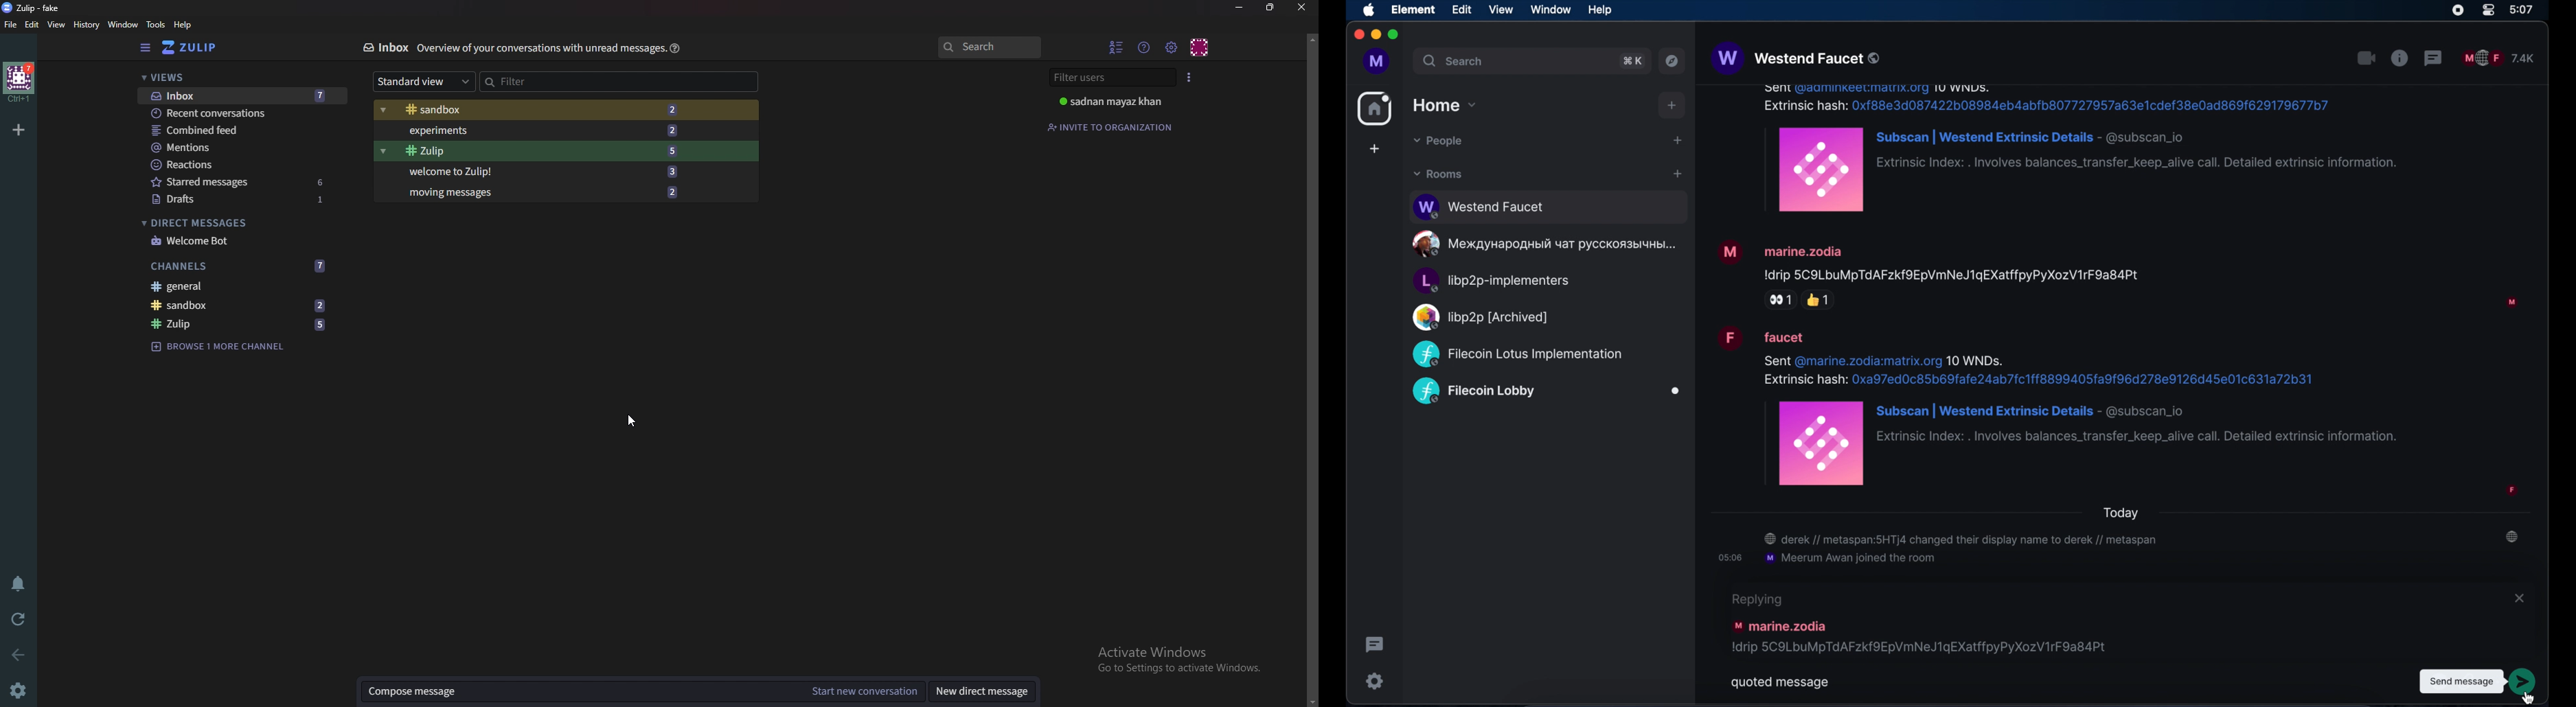 Image resolution: width=2576 pixels, height=728 pixels. Describe the element at coordinates (22, 584) in the screenshot. I see `Enable do not disturb` at that location.